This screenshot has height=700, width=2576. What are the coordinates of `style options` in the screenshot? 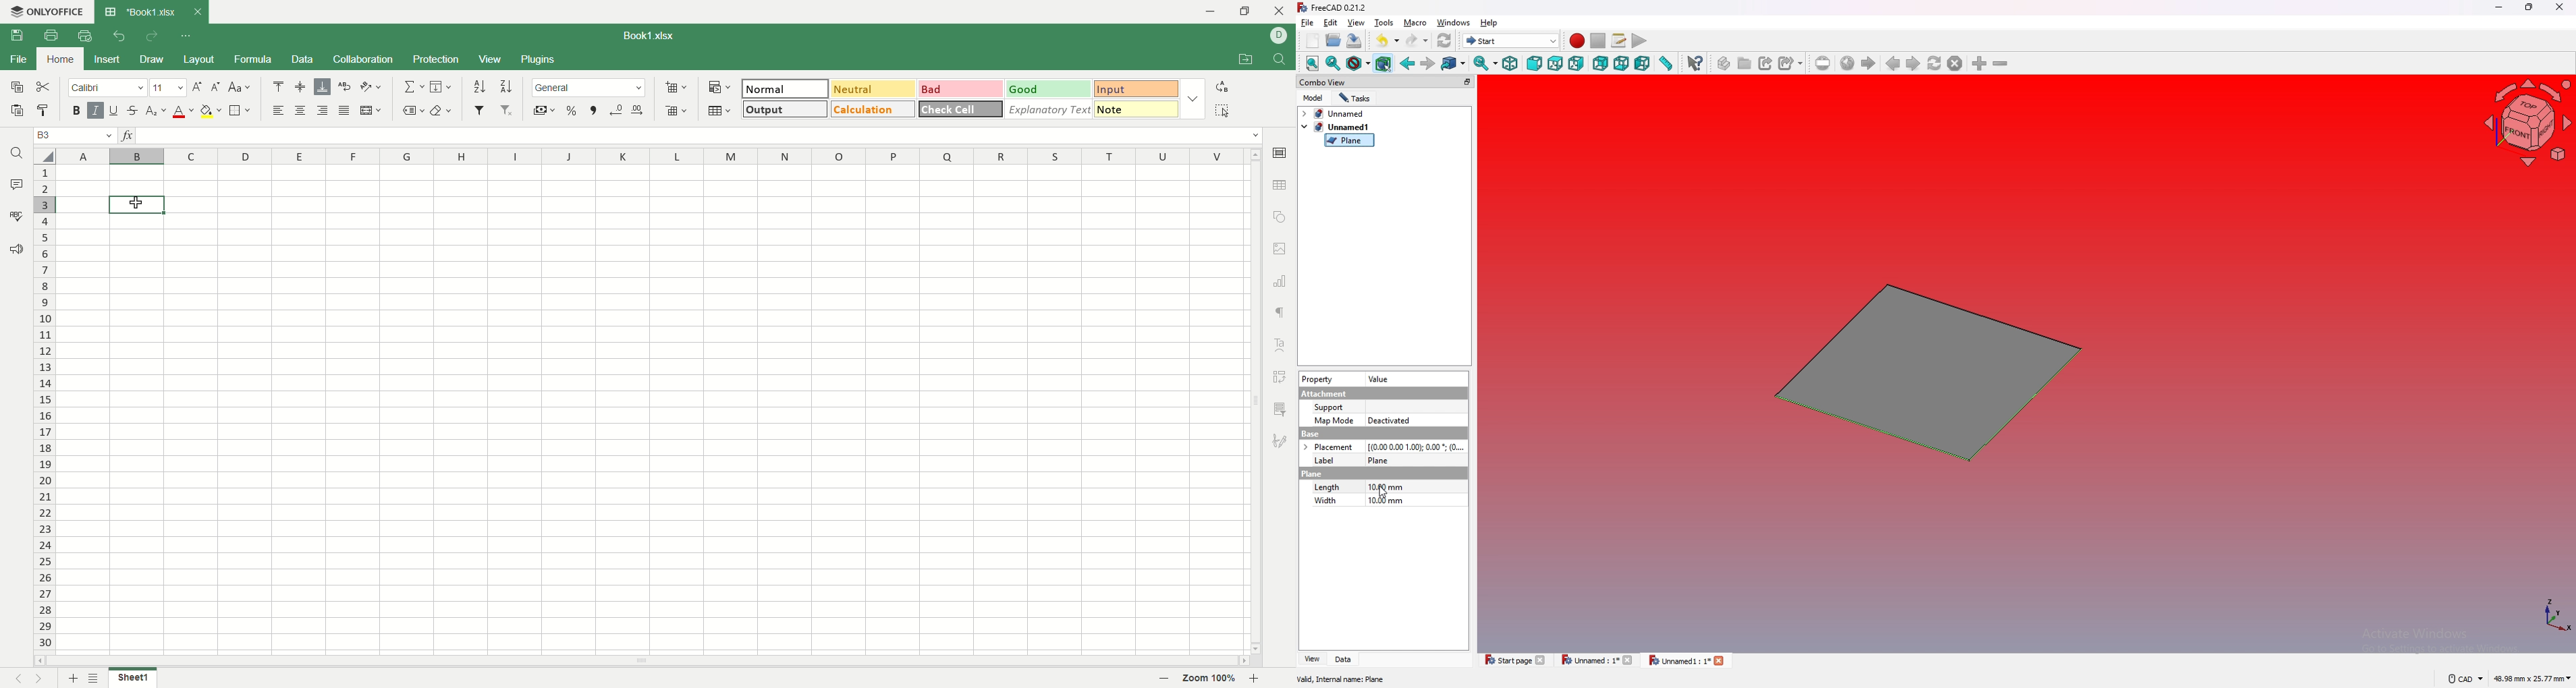 It's located at (1194, 98).